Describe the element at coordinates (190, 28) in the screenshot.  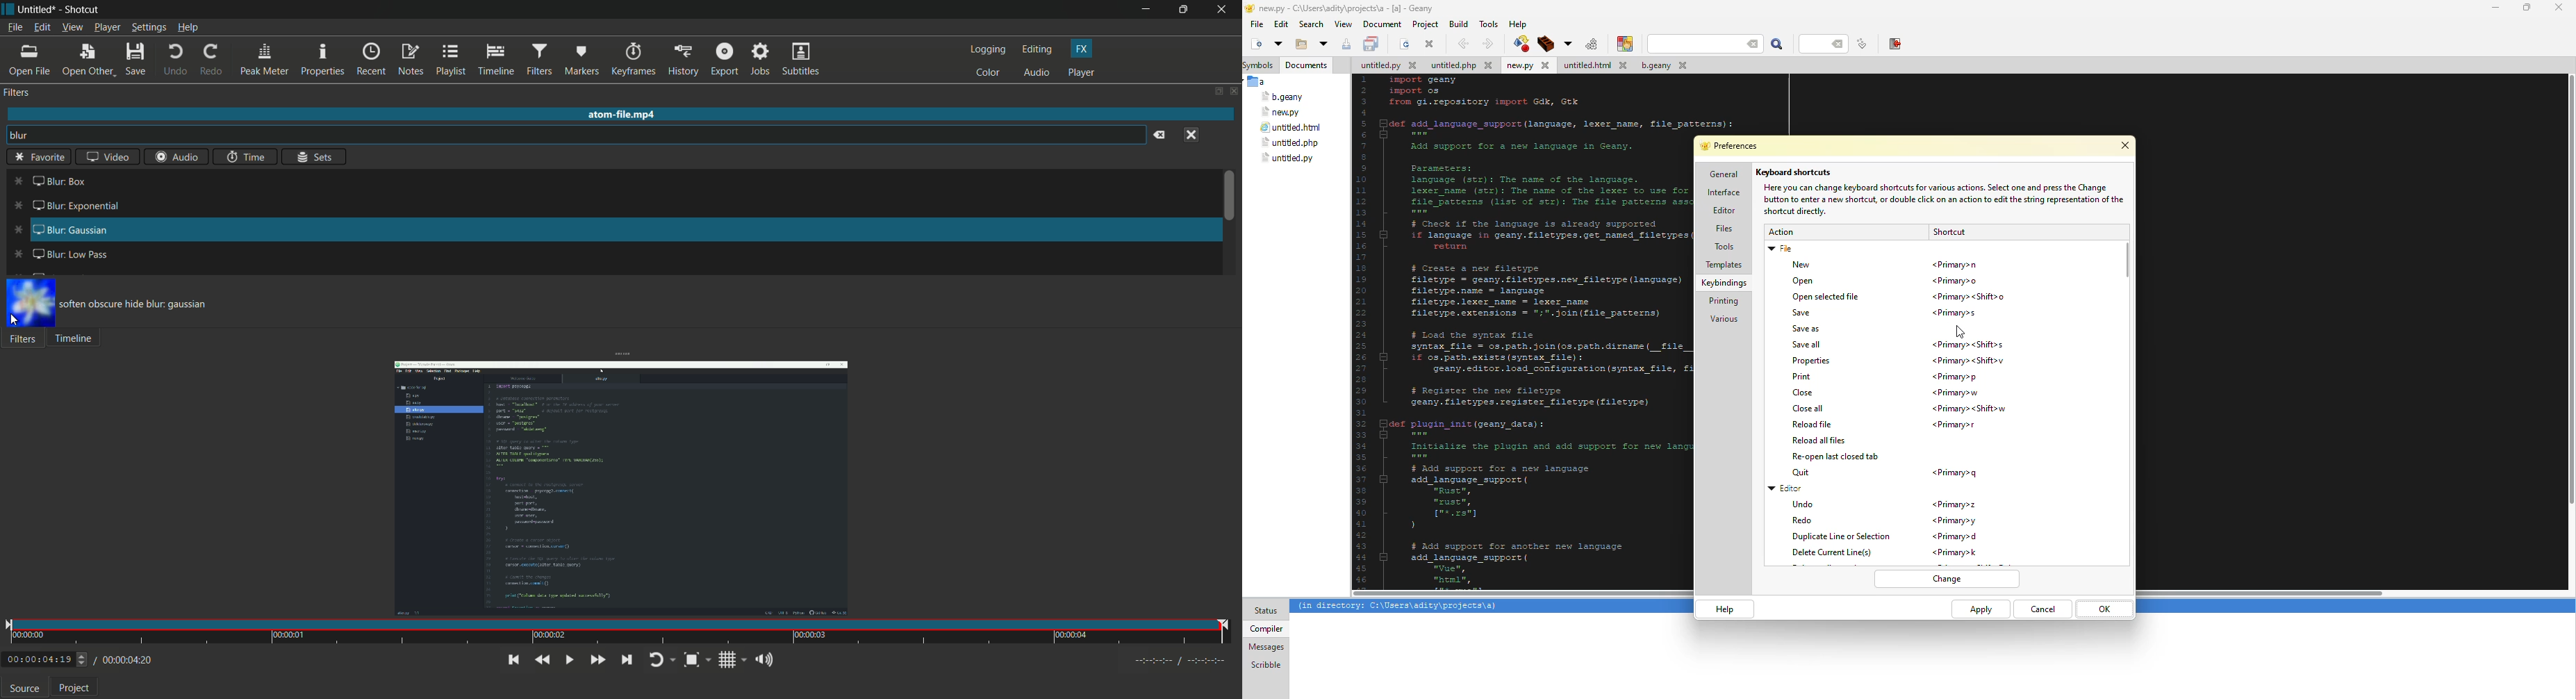
I see `help menu` at that location.